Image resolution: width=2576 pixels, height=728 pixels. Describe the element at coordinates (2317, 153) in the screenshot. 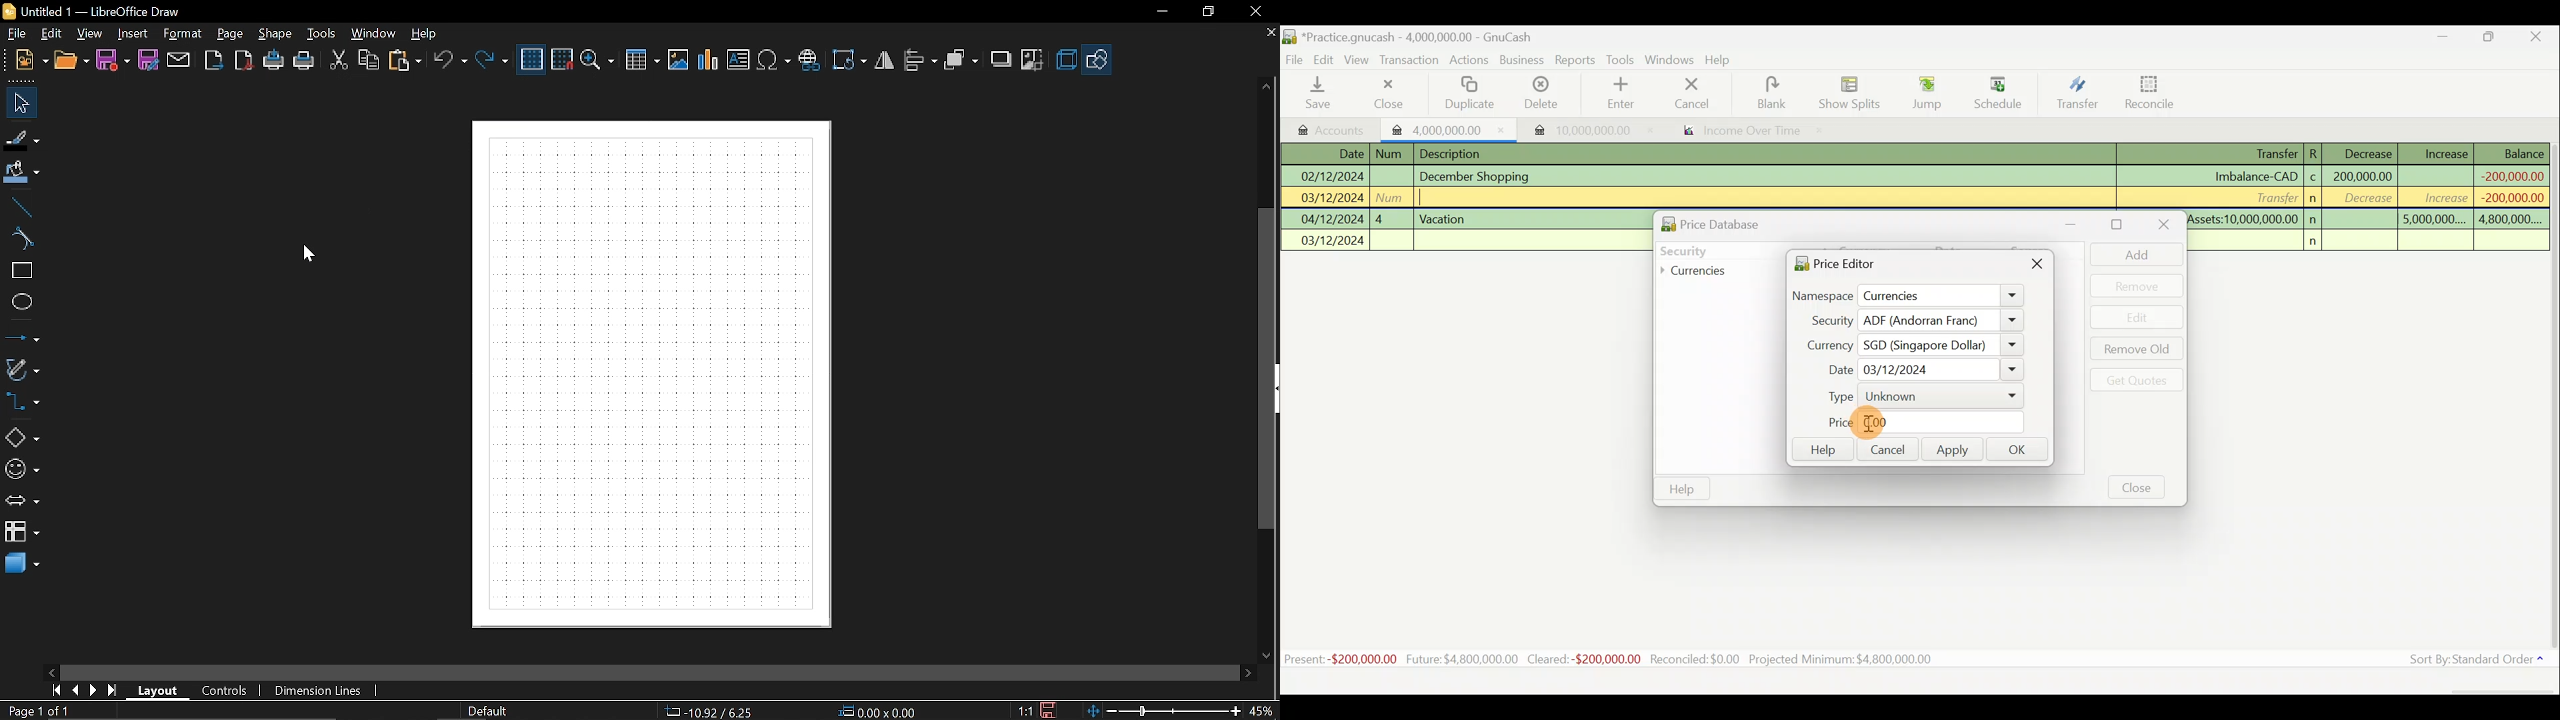

I see `R` at that location.